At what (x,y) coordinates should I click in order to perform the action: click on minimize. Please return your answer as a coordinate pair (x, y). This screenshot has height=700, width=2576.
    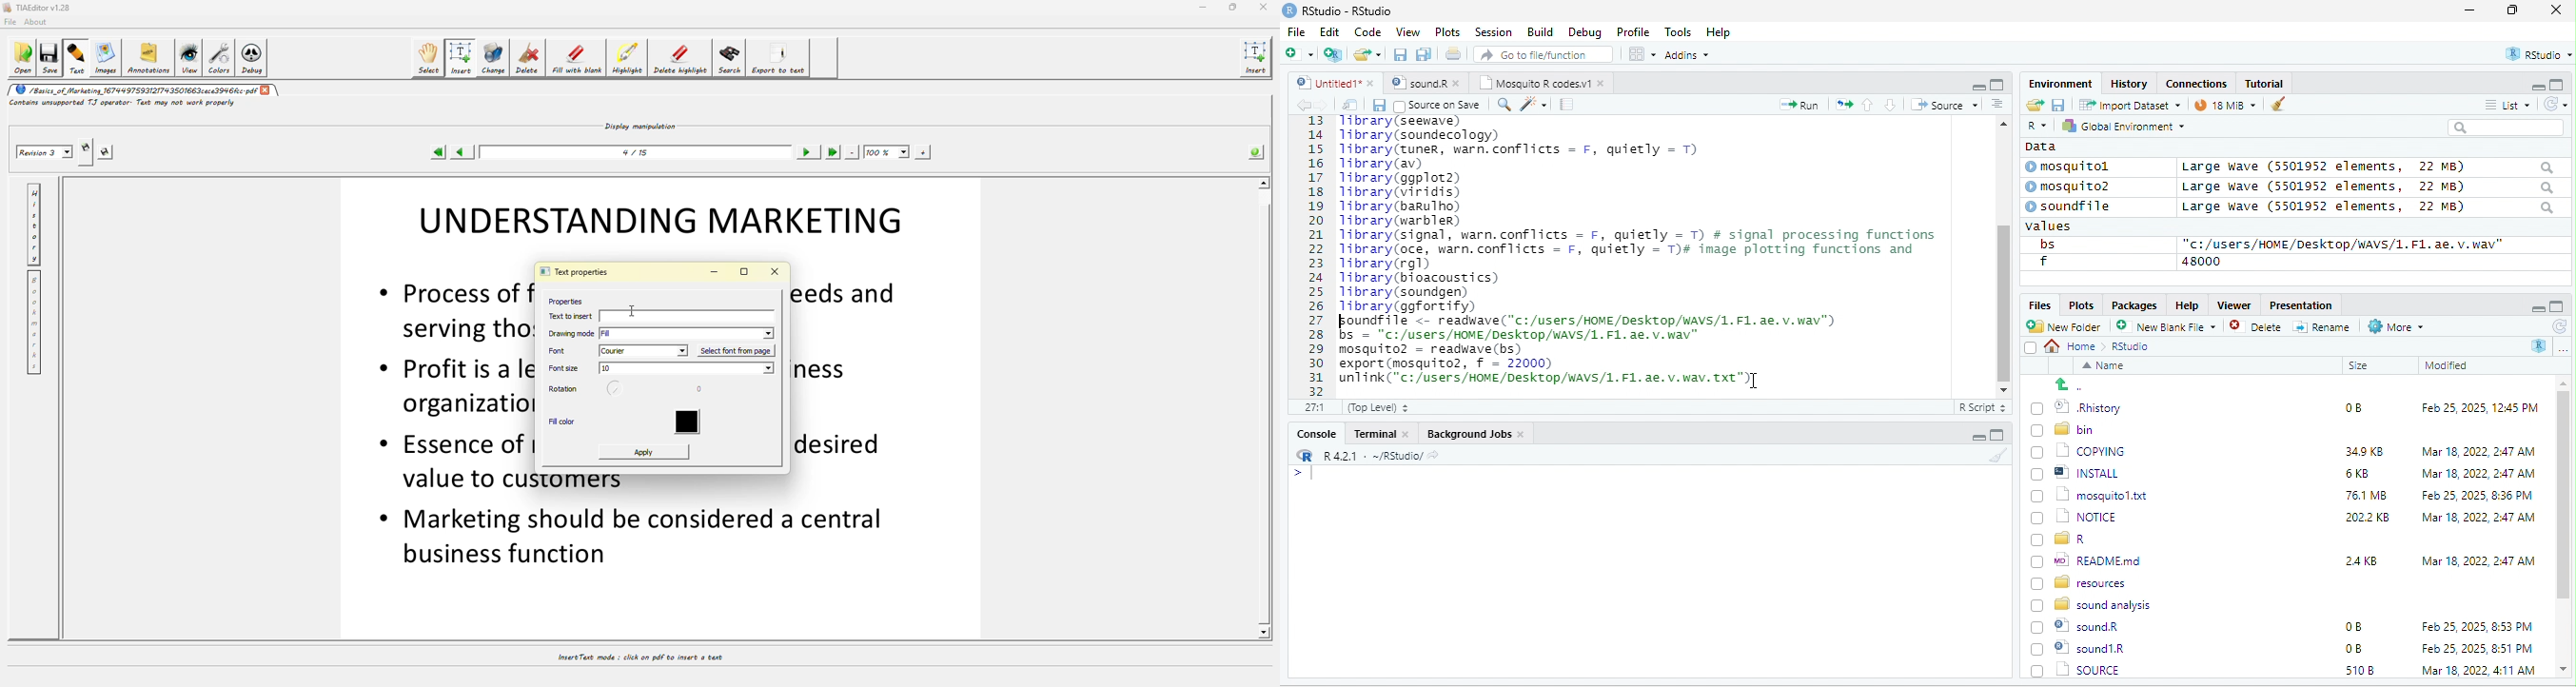
    Looking at the image, I should click on (1976, 438).